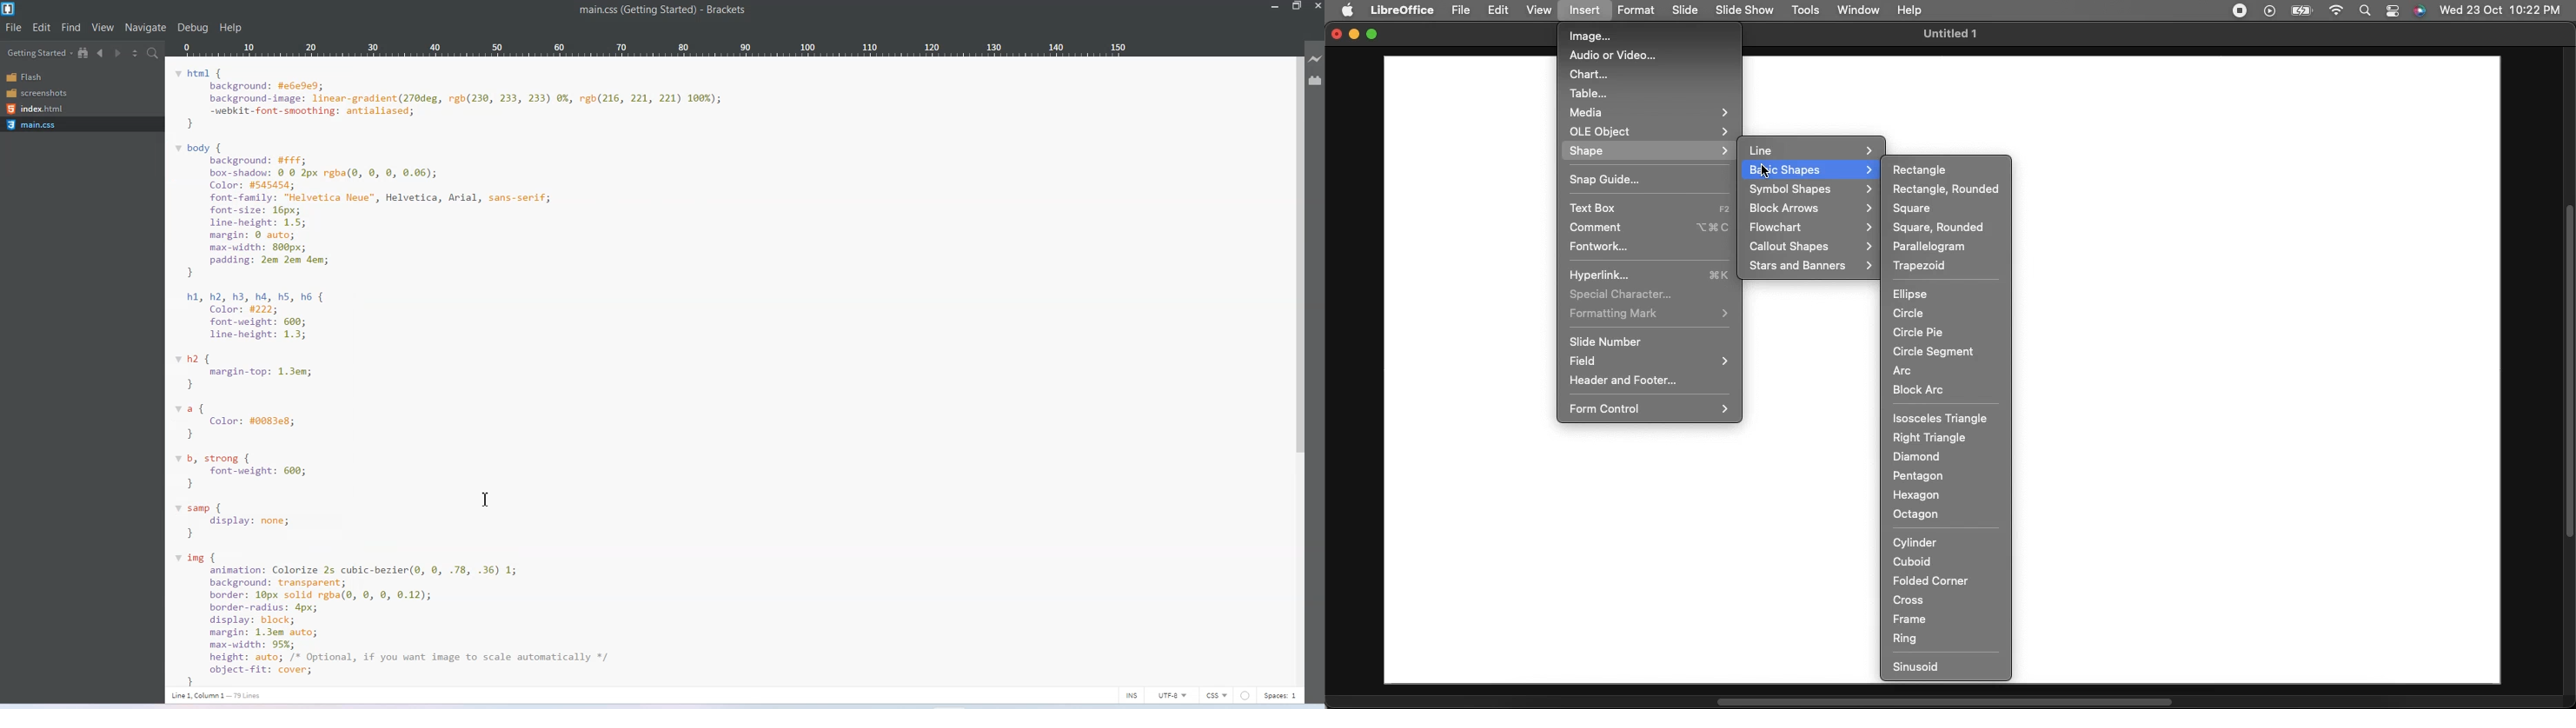 This screenshot has width=2576, height=728. I want to click on Square rounded, so click(1936, 227).